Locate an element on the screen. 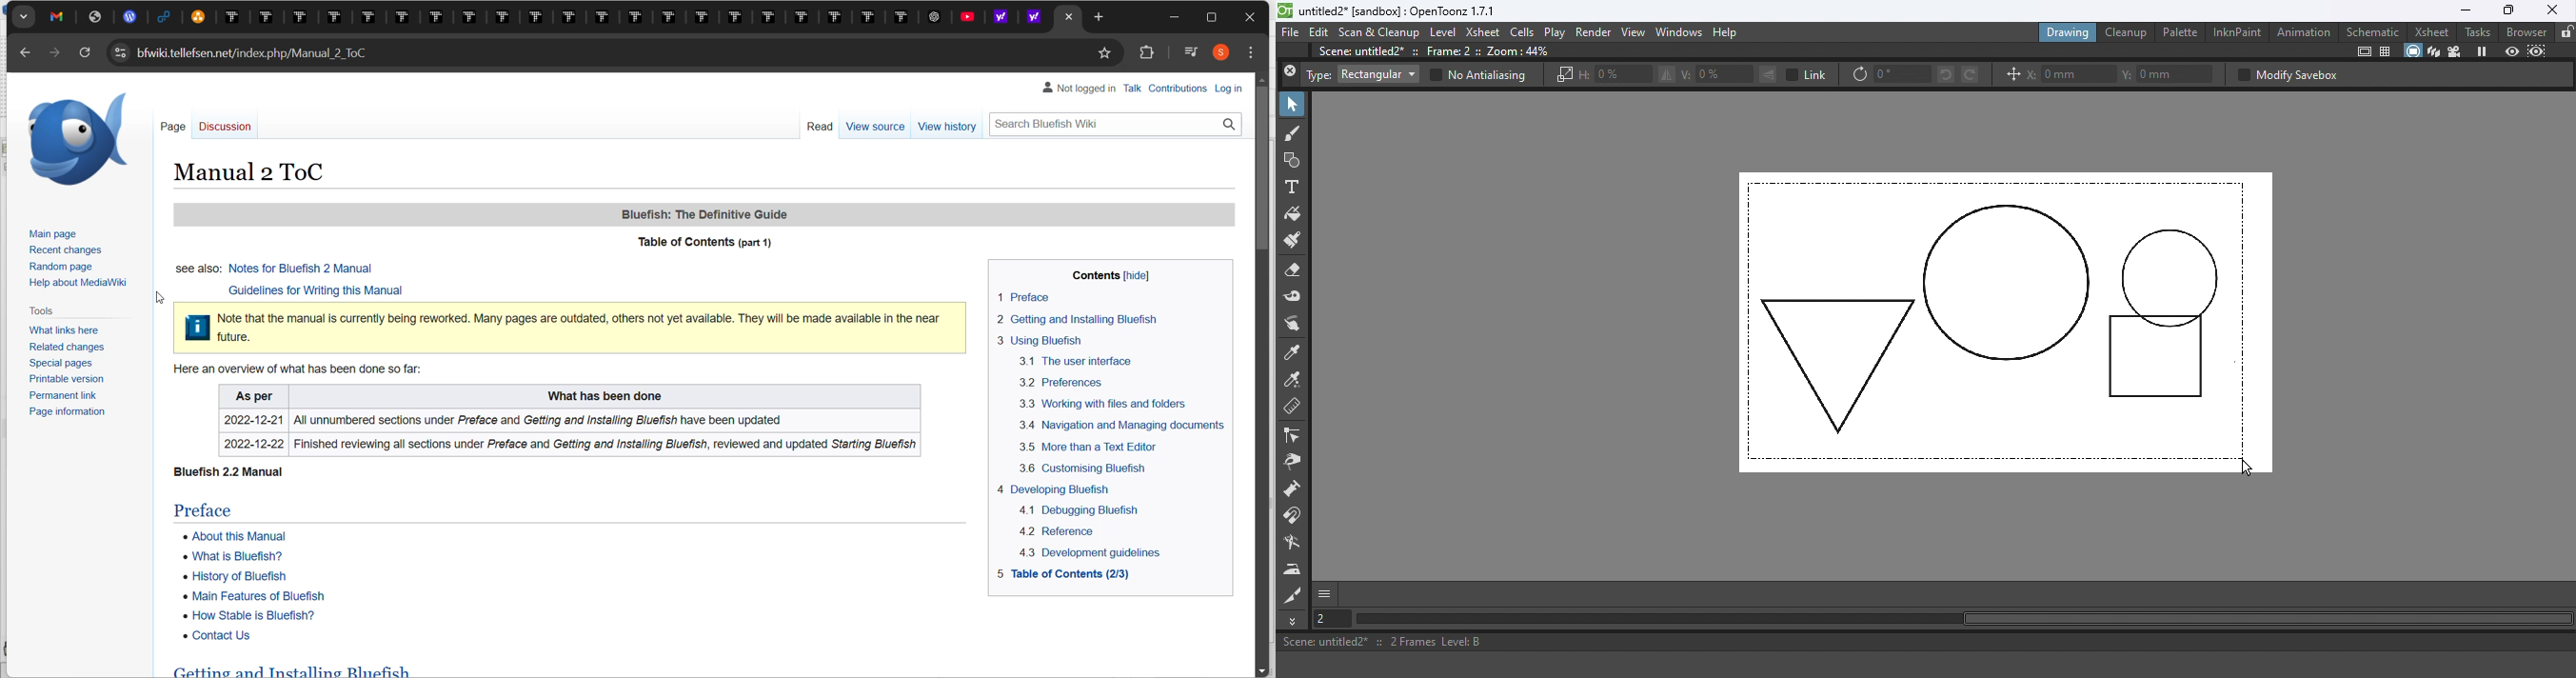 Image resolution: width=2576 pixels, height=700 pixels. Minimize is located at coordinates (2459, 10).